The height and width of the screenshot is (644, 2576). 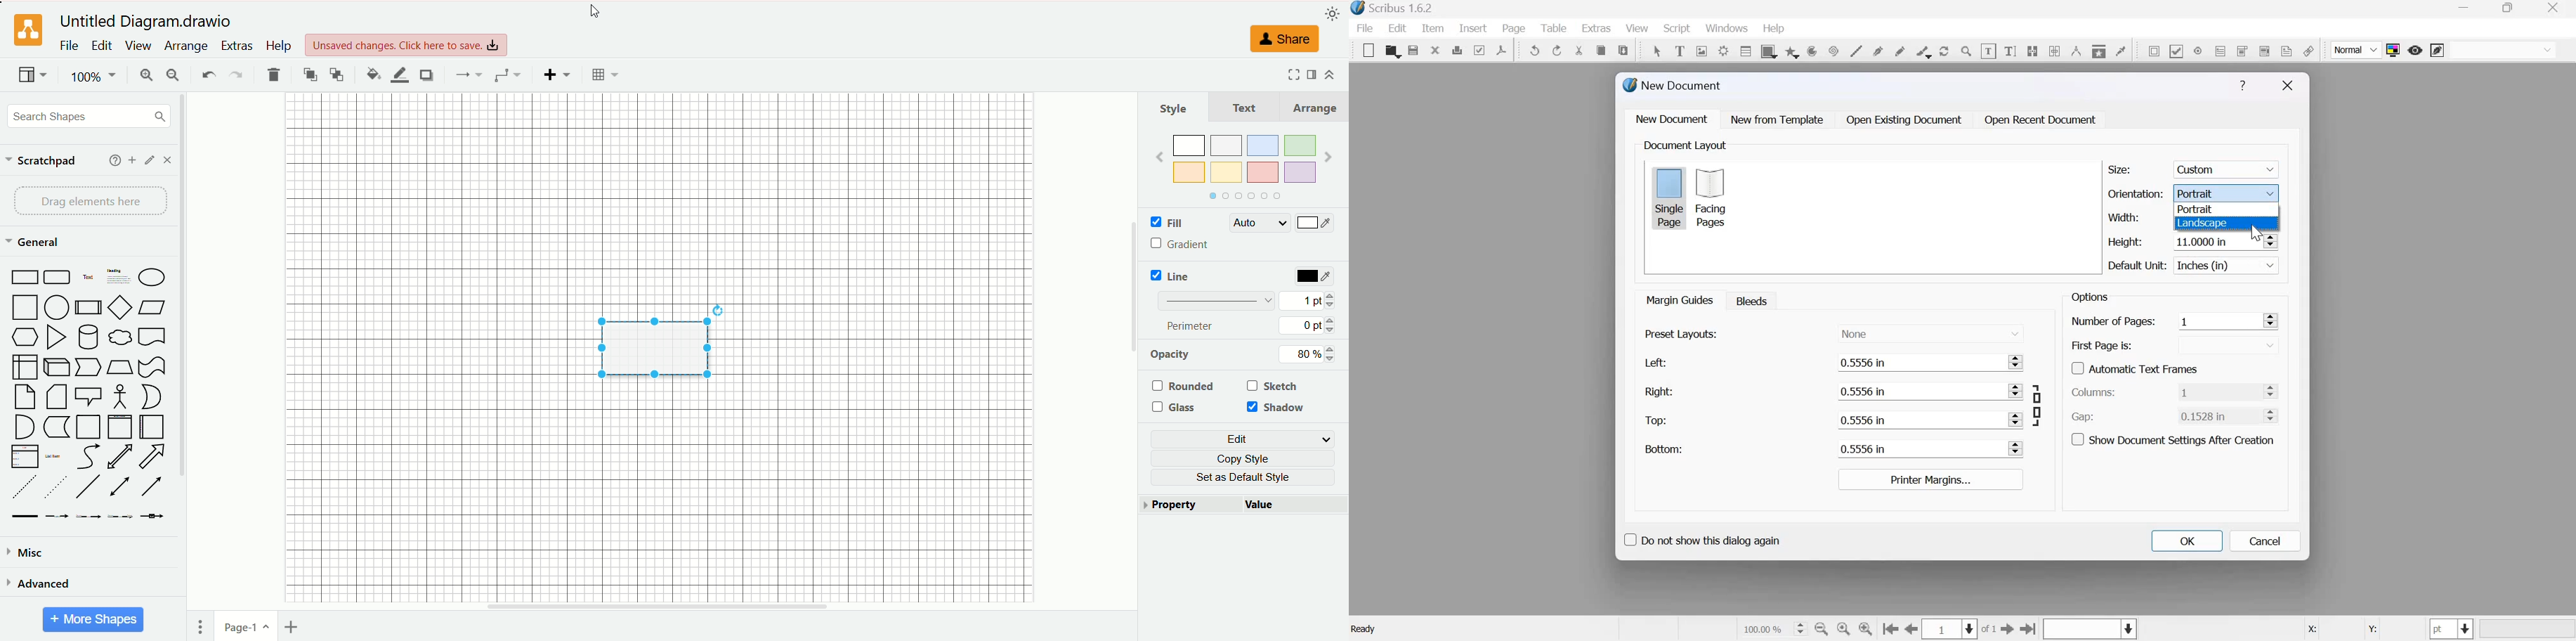 What do you see at coordinates (1316, 277) in the screenshot?
I see `color` at bounding box center [1316, 277].